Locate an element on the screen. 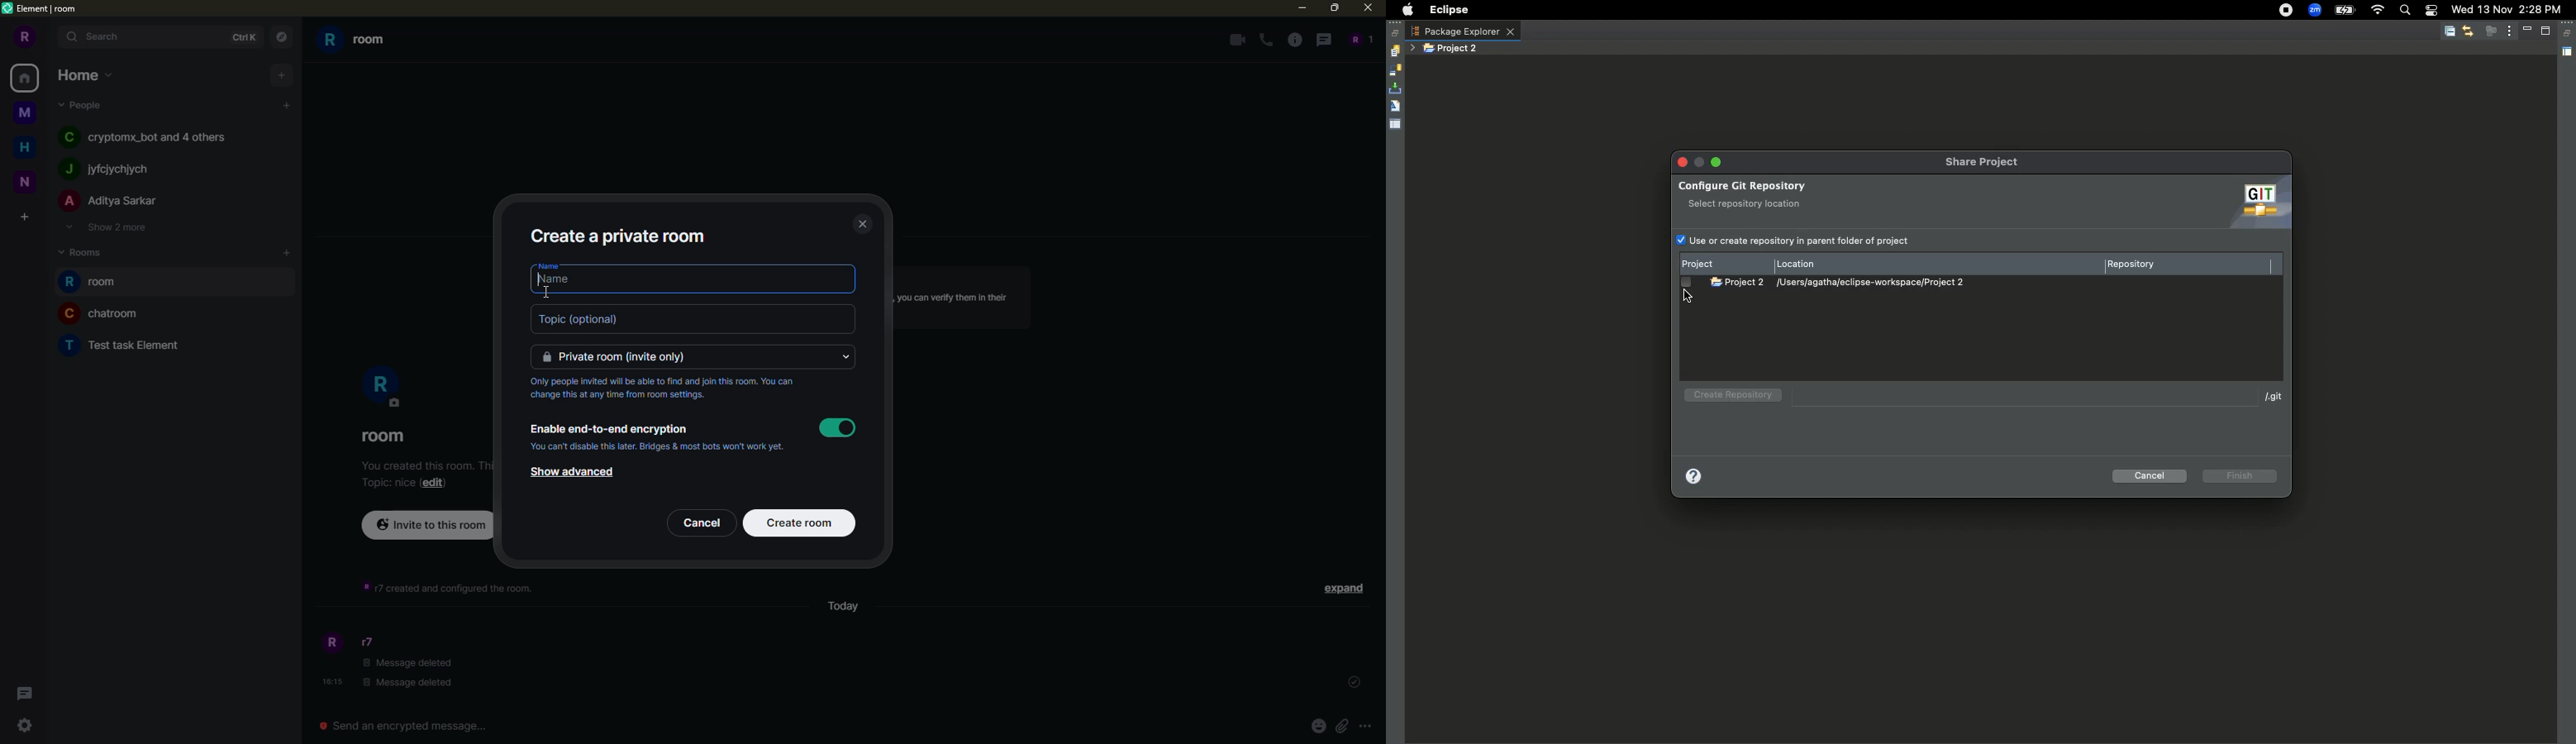  quick settings is located at coordinates (24, 726).